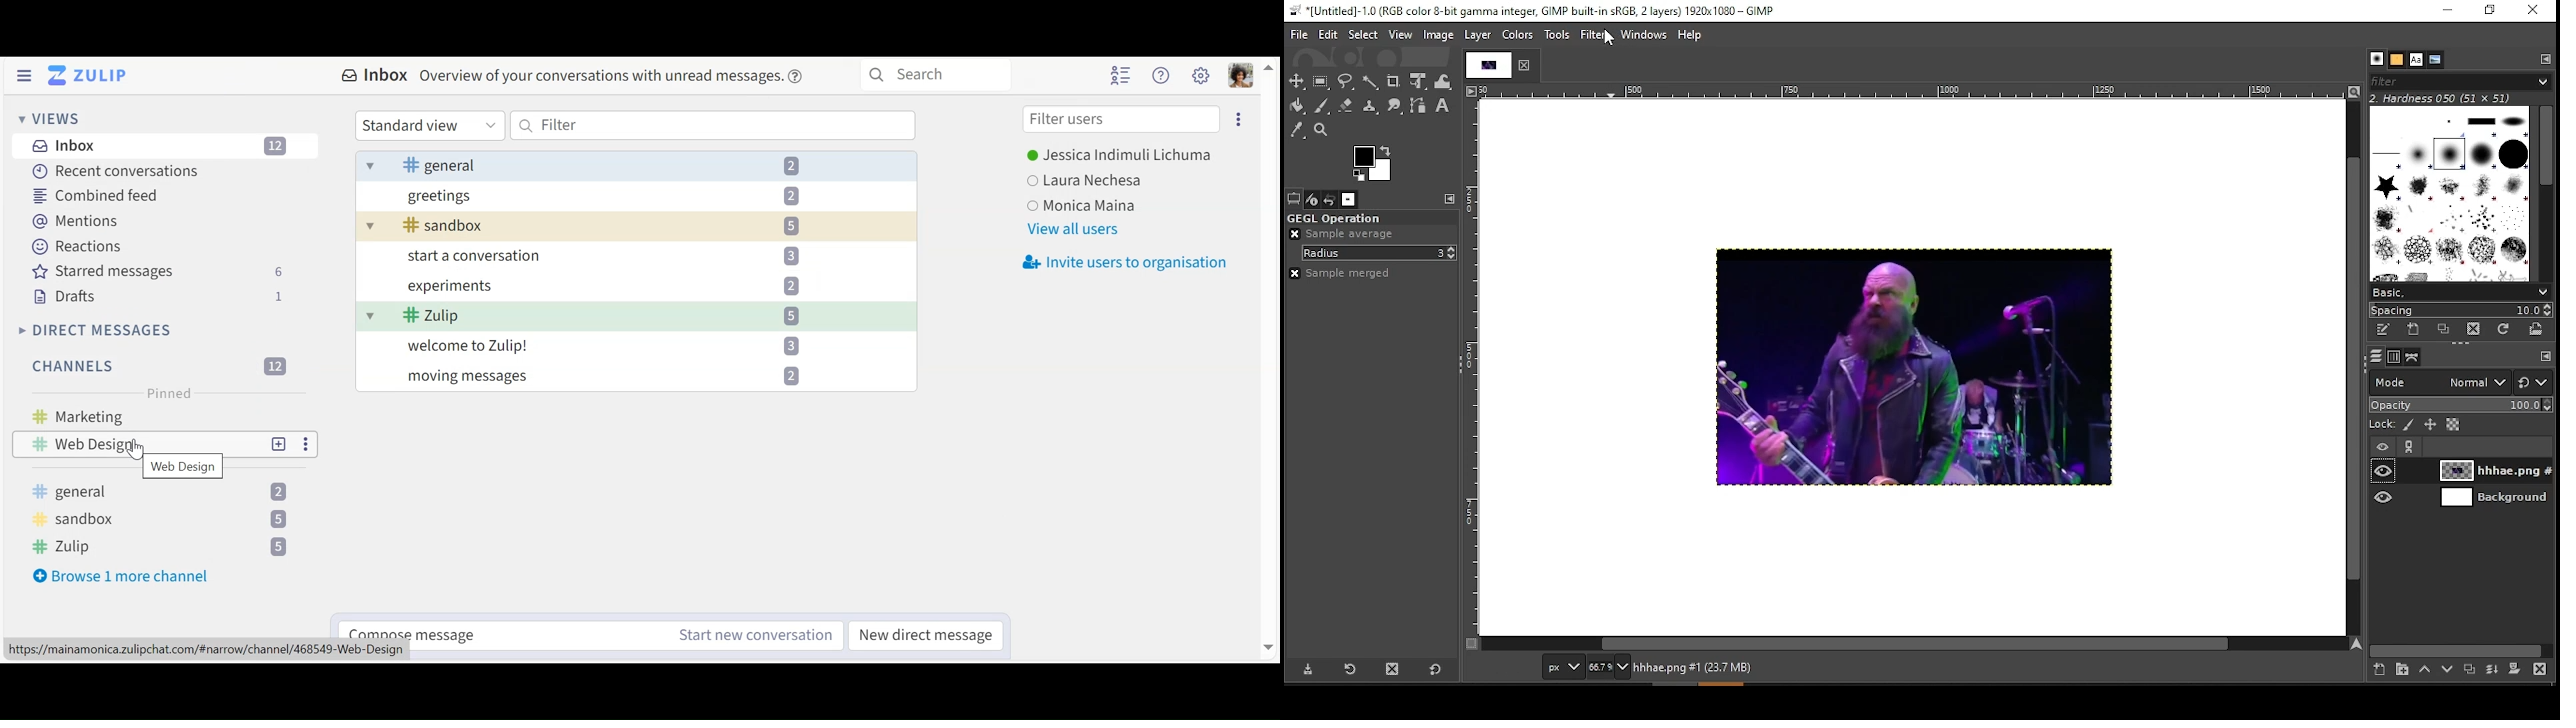  What do you see at coordinates (633, 375) in the screenshot?
I see `moving messages` at bounding box center [633, 375].